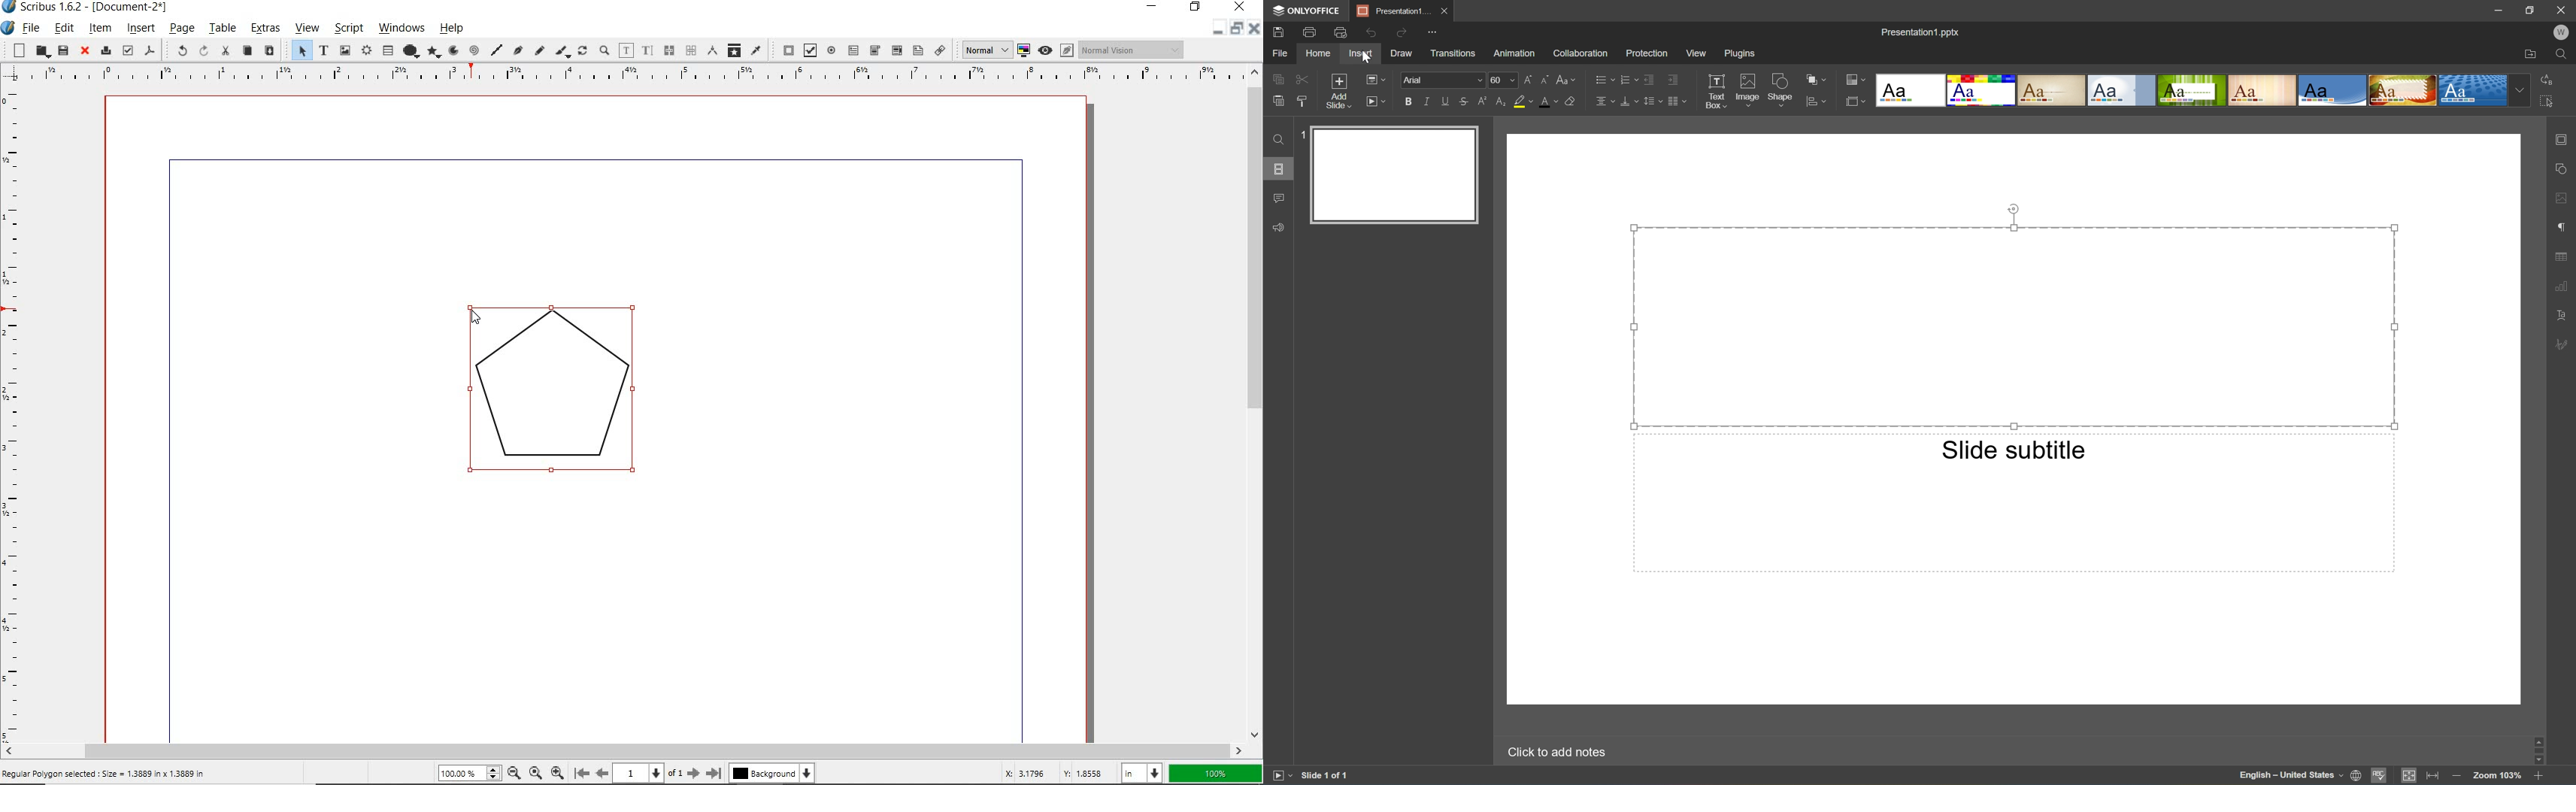 This screenshot has width=2576, height=812. Describe the element at coordinates (583, 51) in the screenshot. I see `rotate item` at that location.